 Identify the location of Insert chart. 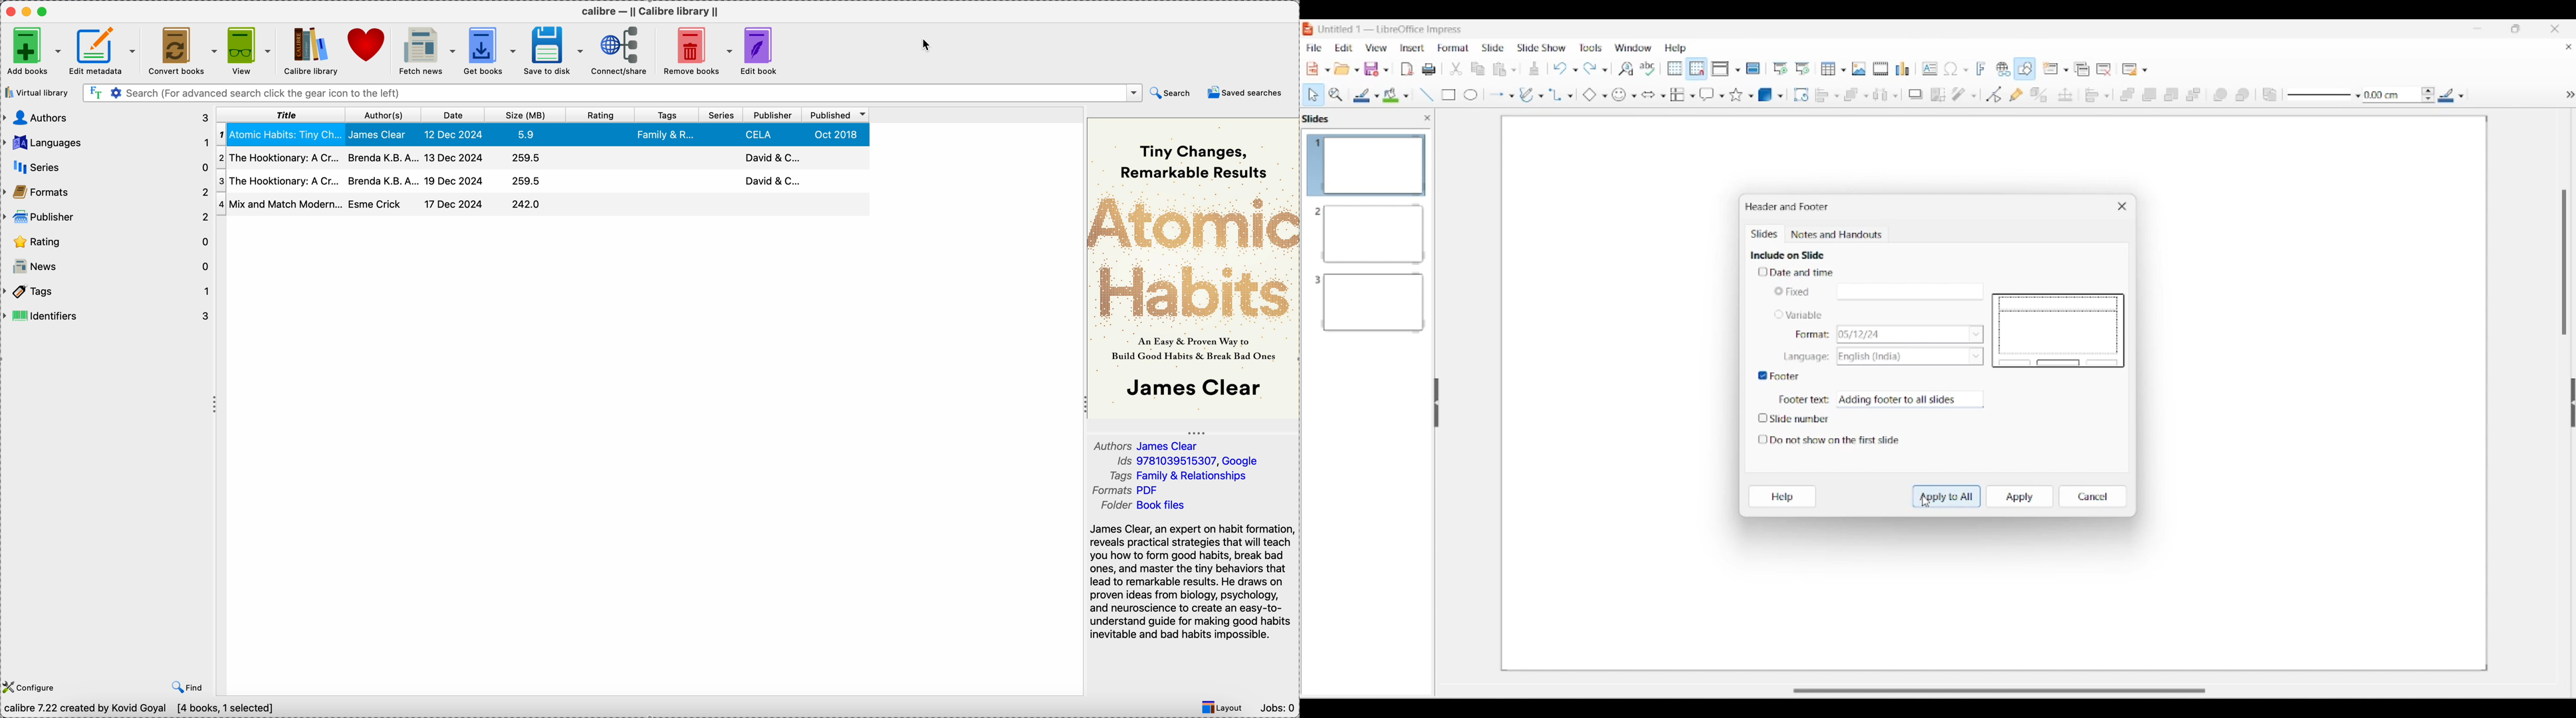
(1902, 68).